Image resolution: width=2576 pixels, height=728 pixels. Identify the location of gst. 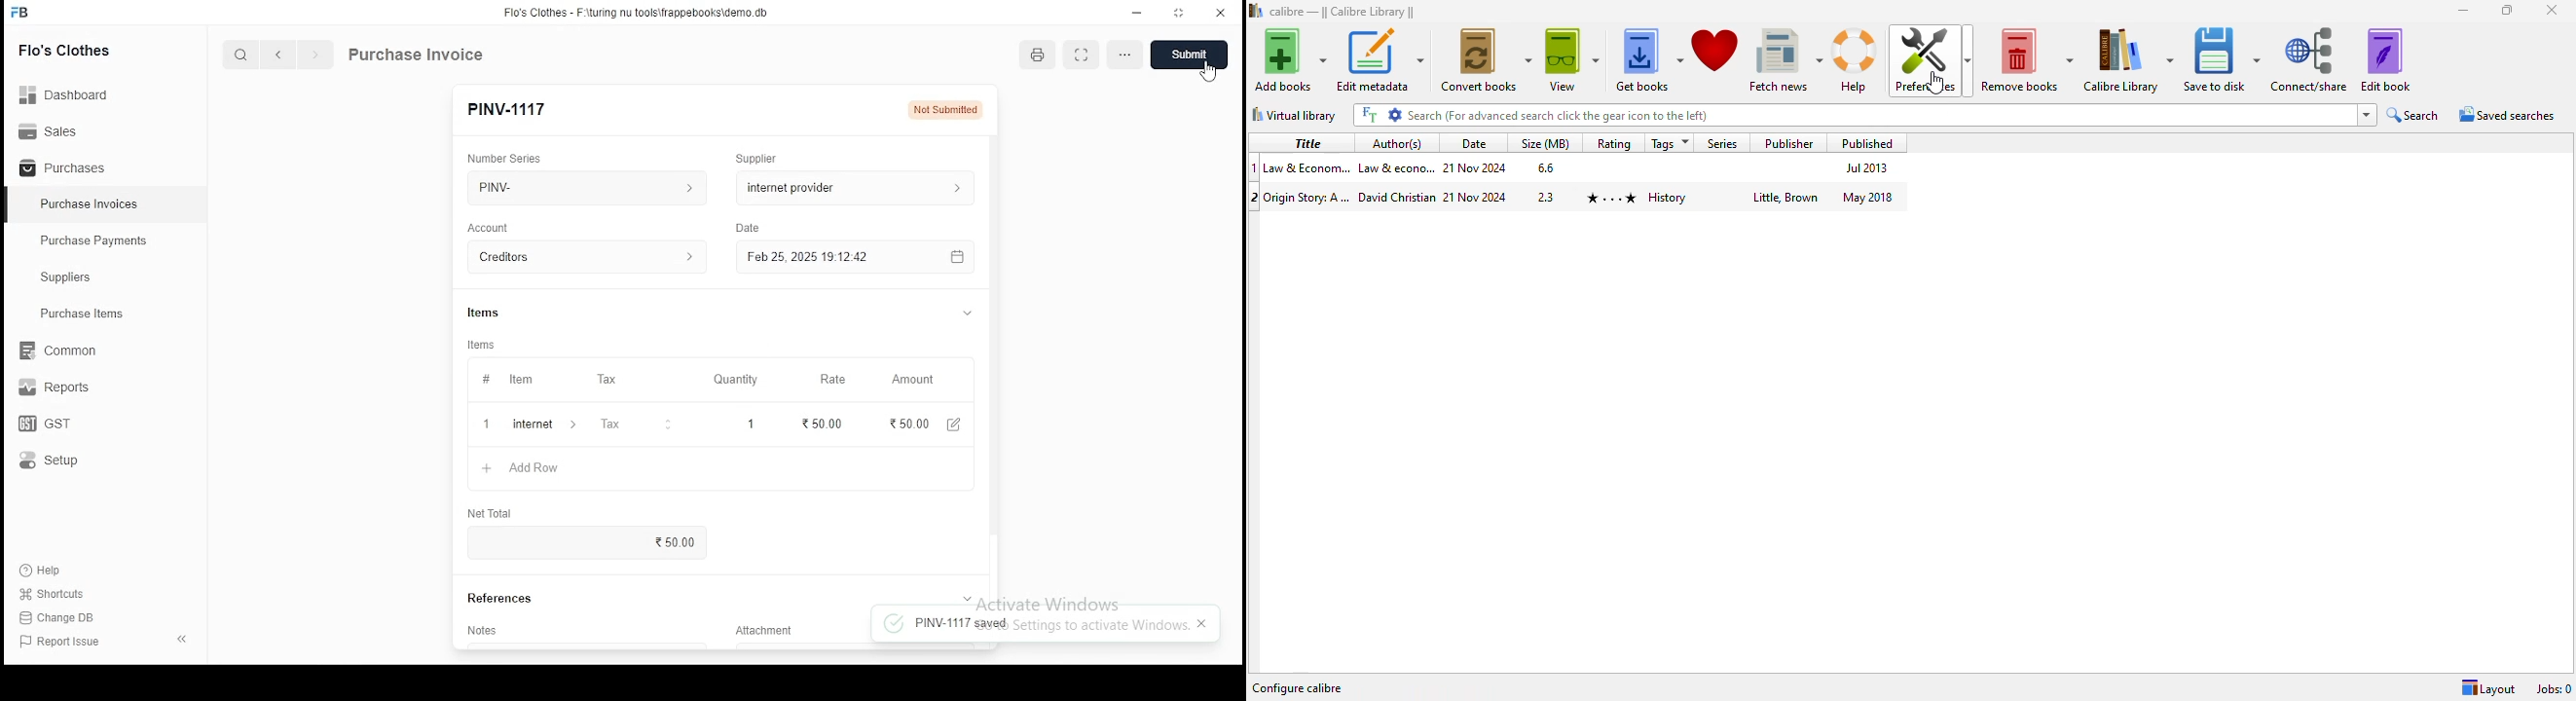
(45, 425).